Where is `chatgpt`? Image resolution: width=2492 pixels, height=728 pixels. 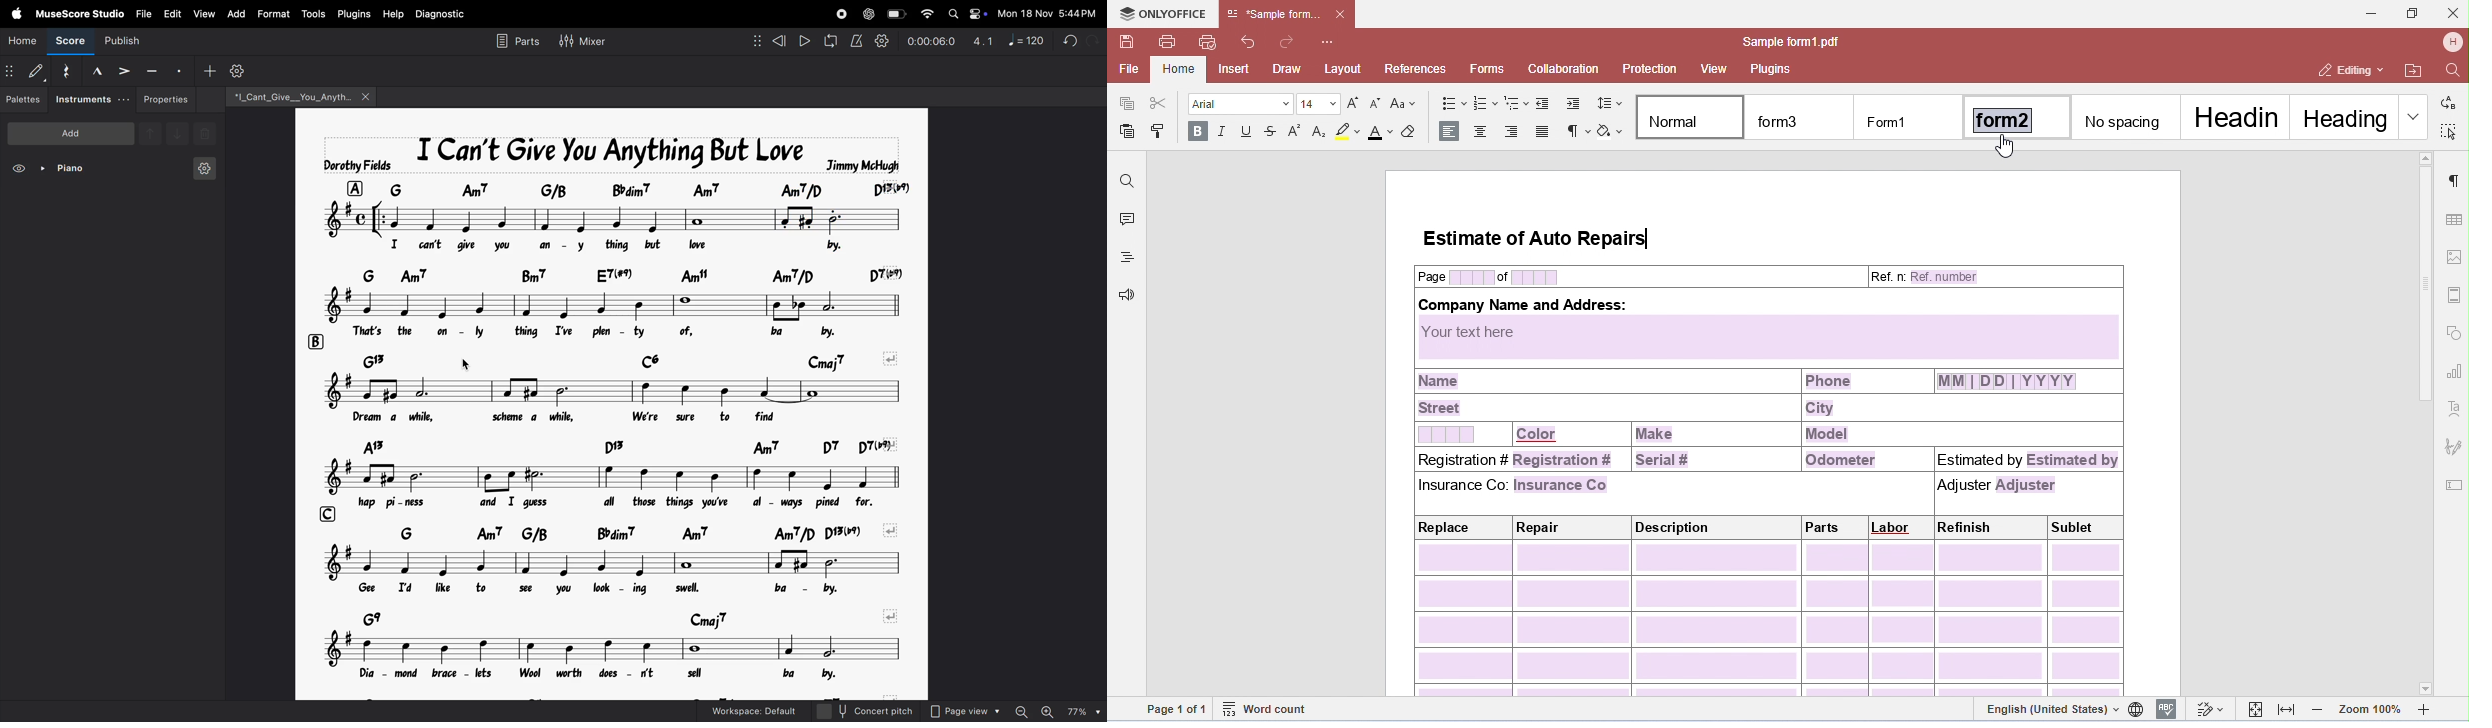
chatgpt is located at coordinates (867, 13).